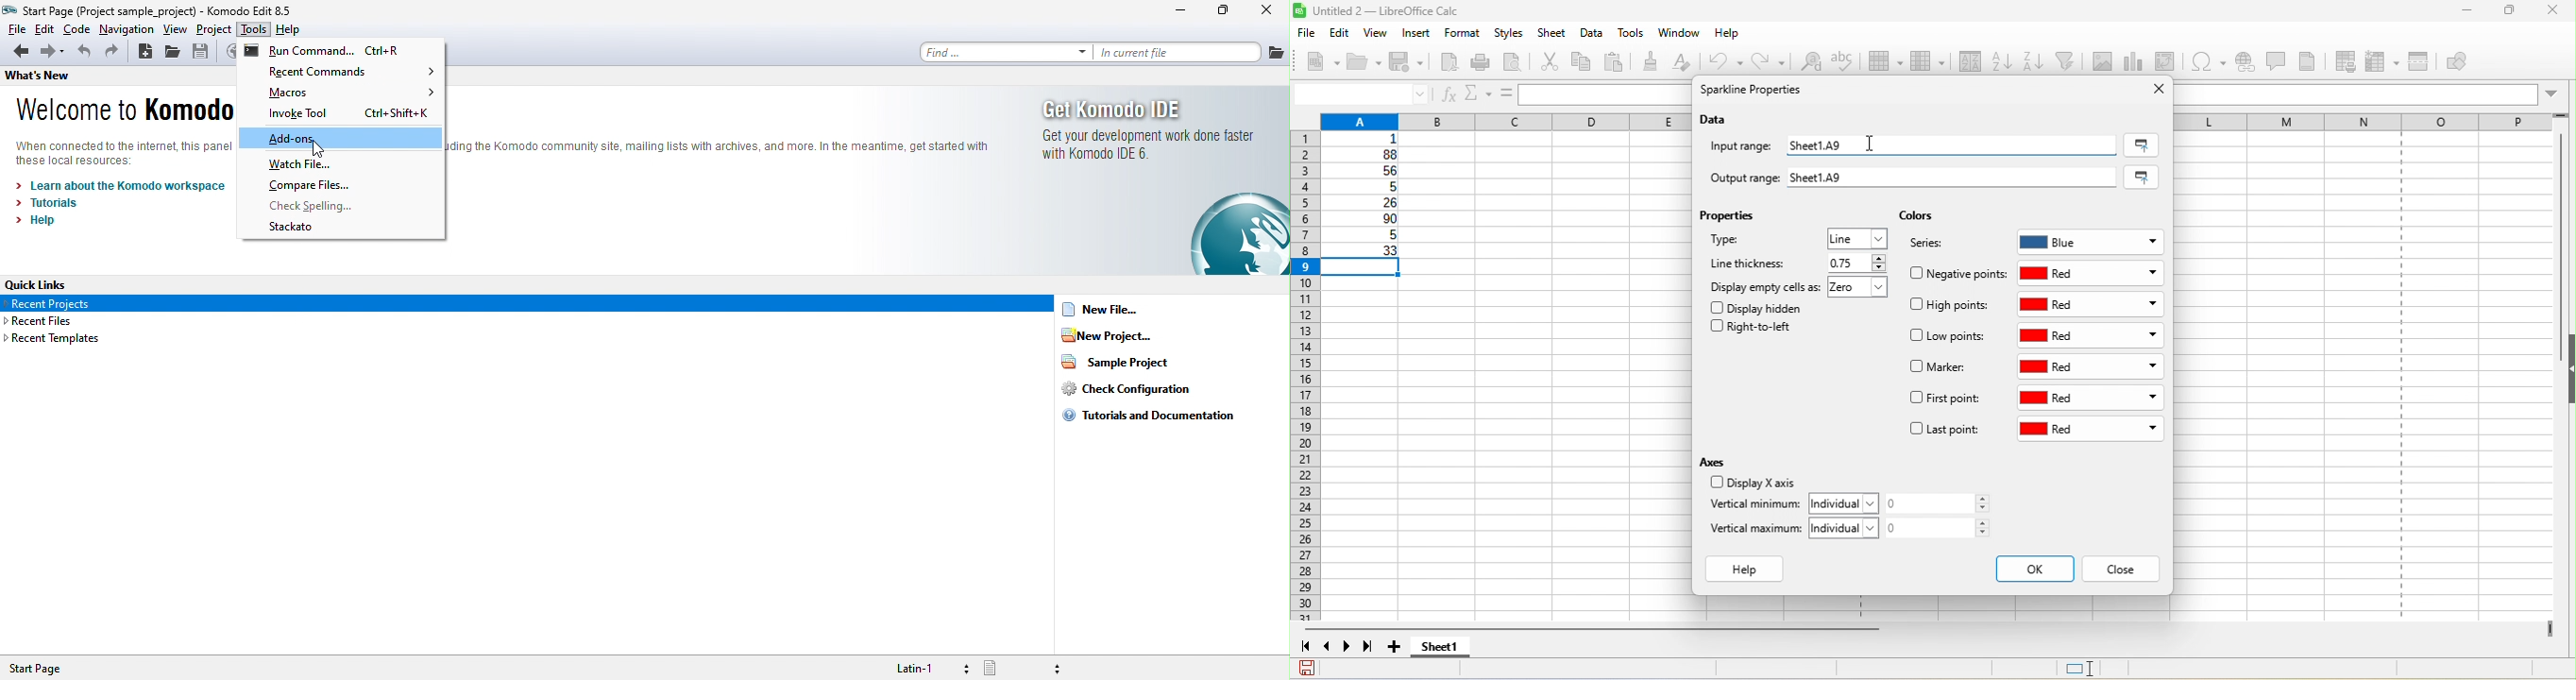 This screenshot has height=700, width=2576. What do you see at coordinates (2169, 61) in the screenshot?
I see `edit pivot table` at bounding box center [2169, 61].